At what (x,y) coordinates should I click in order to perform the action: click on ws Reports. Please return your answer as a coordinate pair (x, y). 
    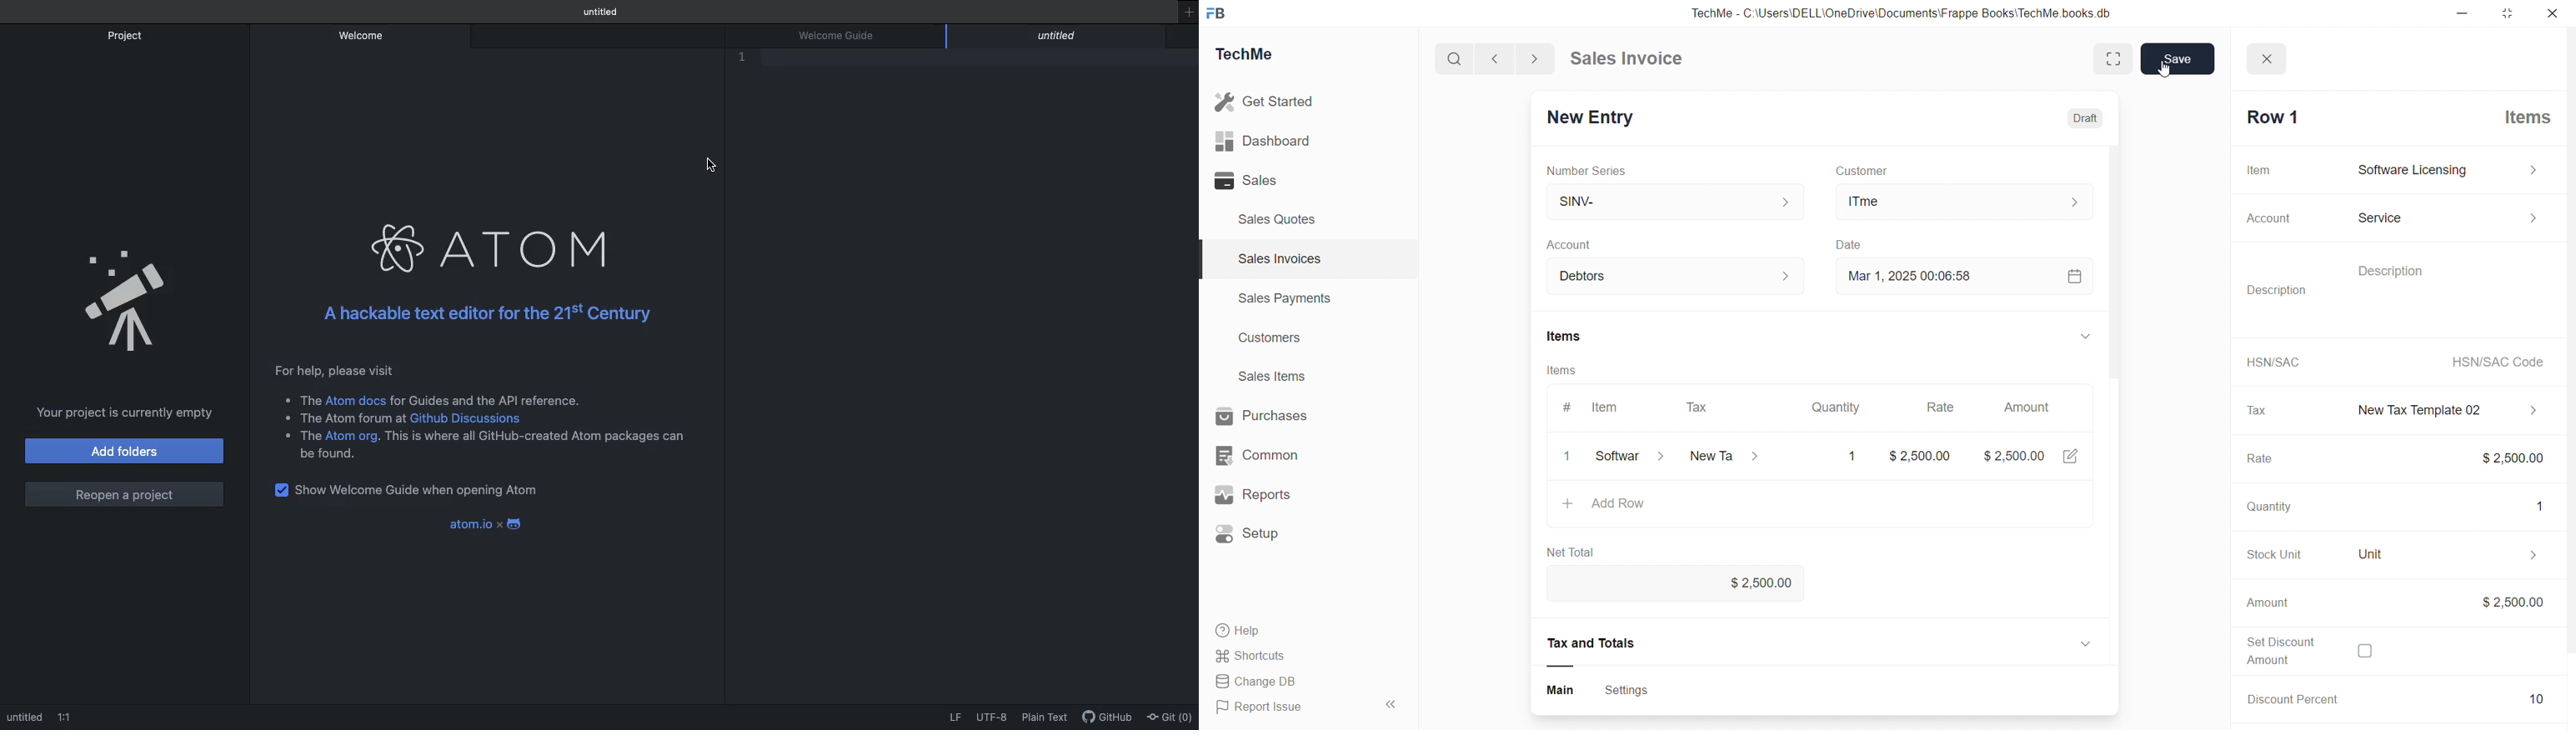
    Looking at the image, I should click on (1266, 495).